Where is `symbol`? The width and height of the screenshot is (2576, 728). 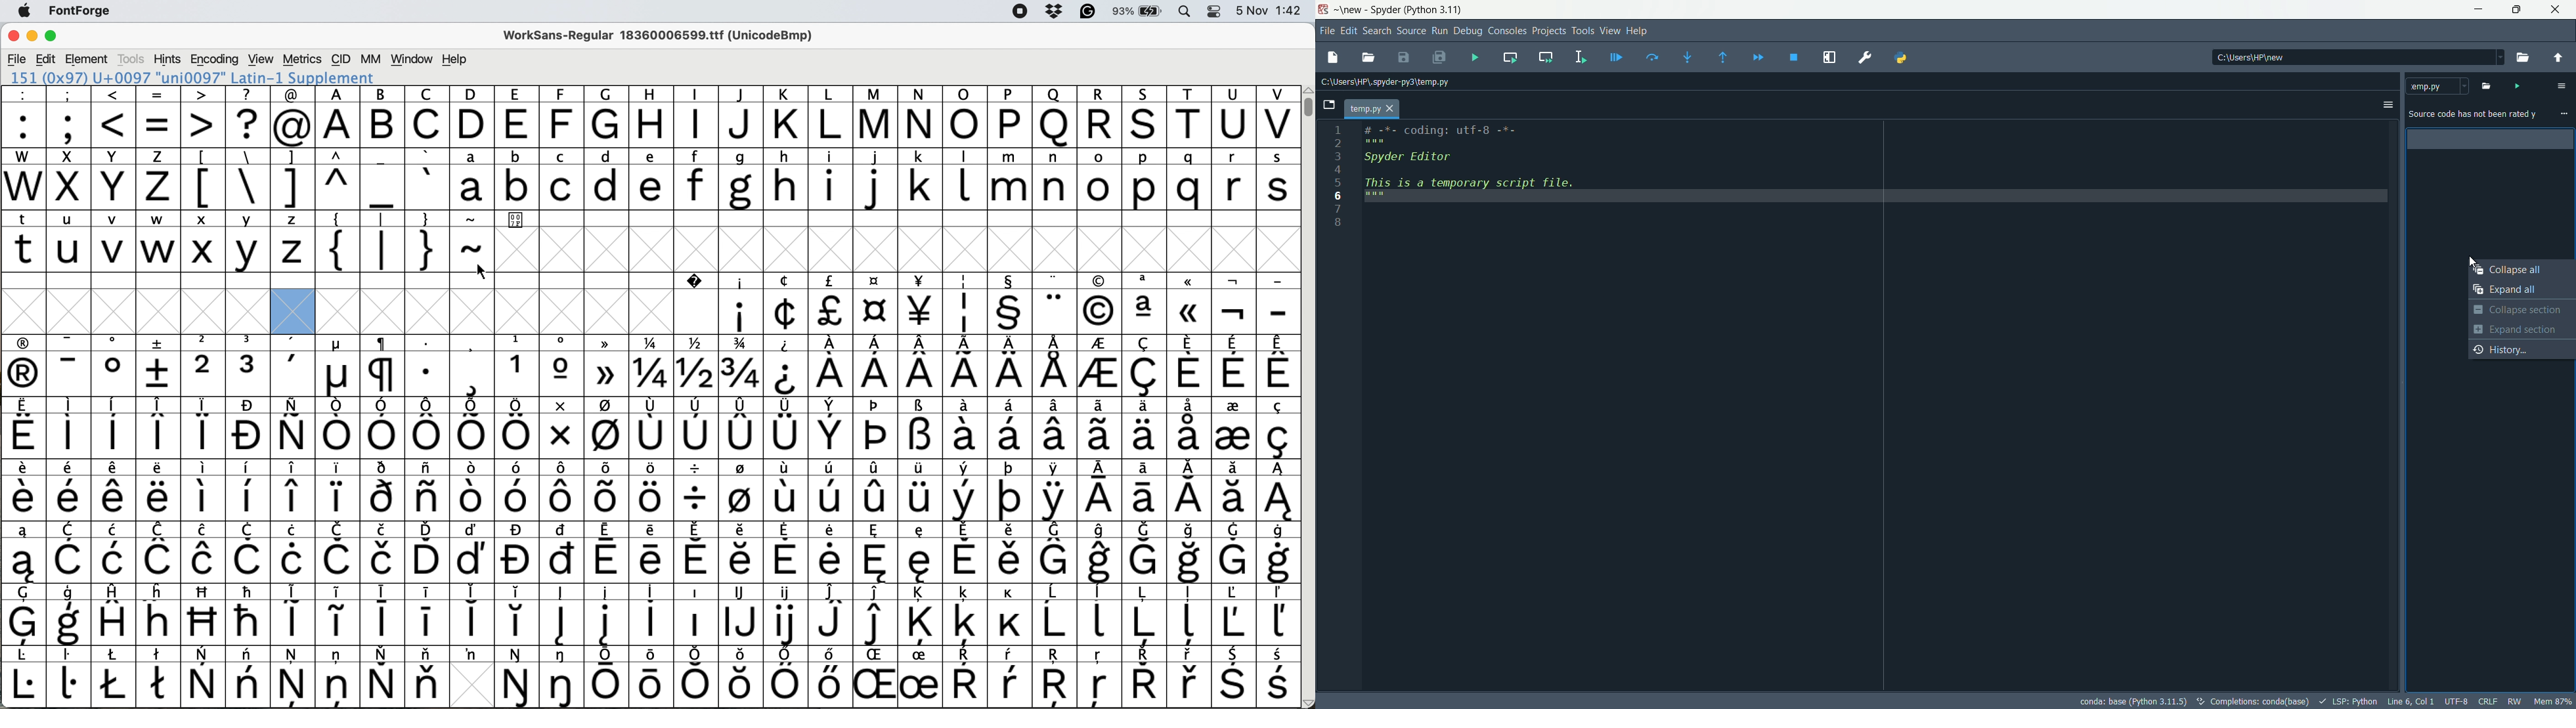
symbol is located at coordinates (1192, 553).